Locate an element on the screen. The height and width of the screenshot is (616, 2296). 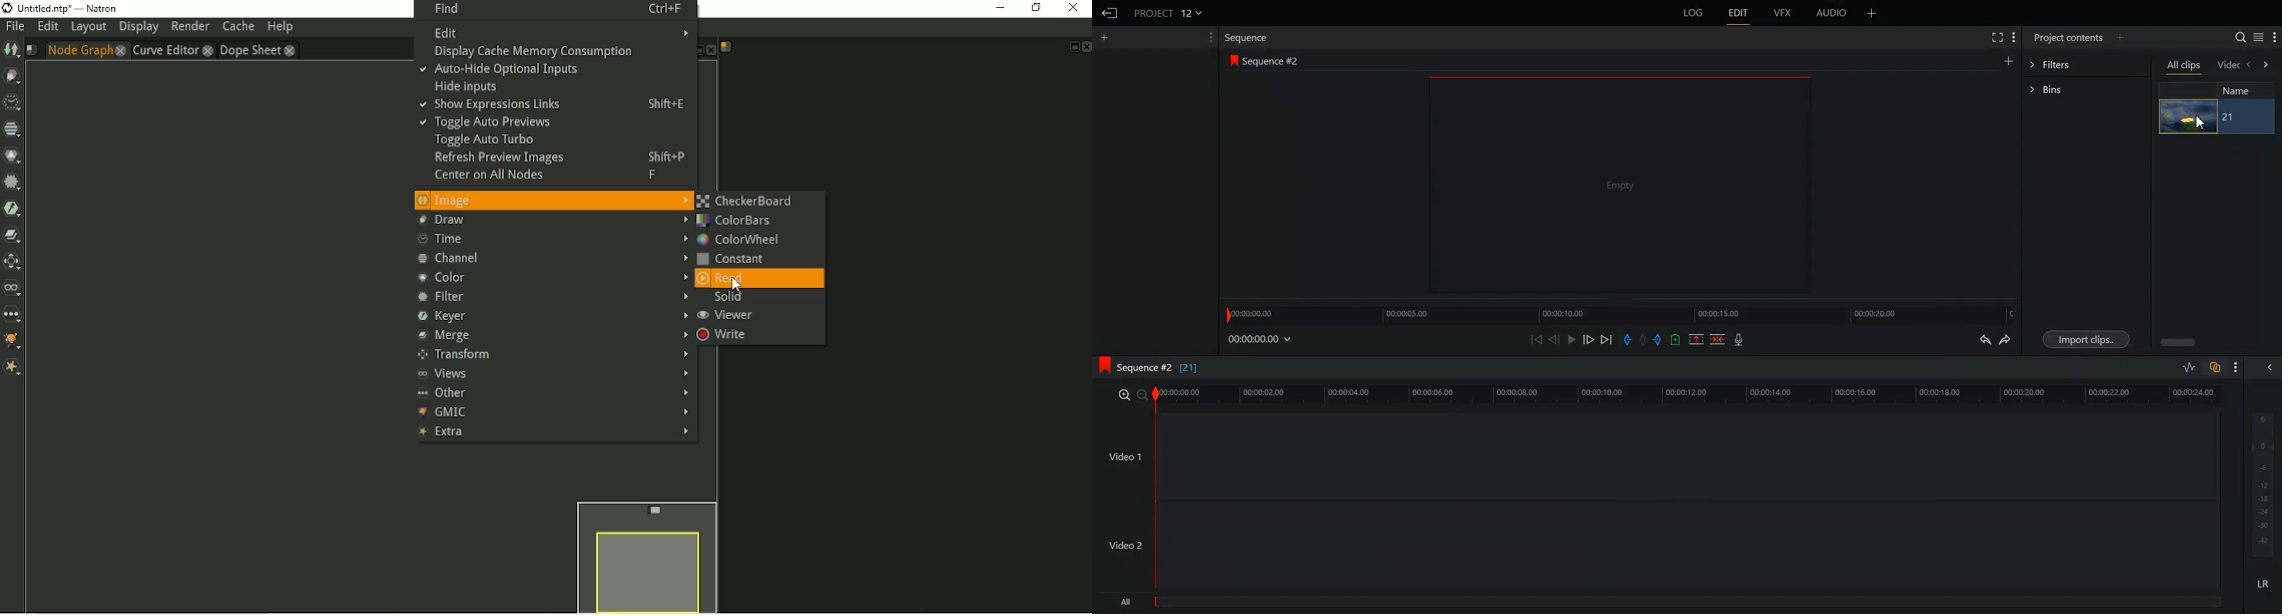
icon is located at coordinates (1103, 365).